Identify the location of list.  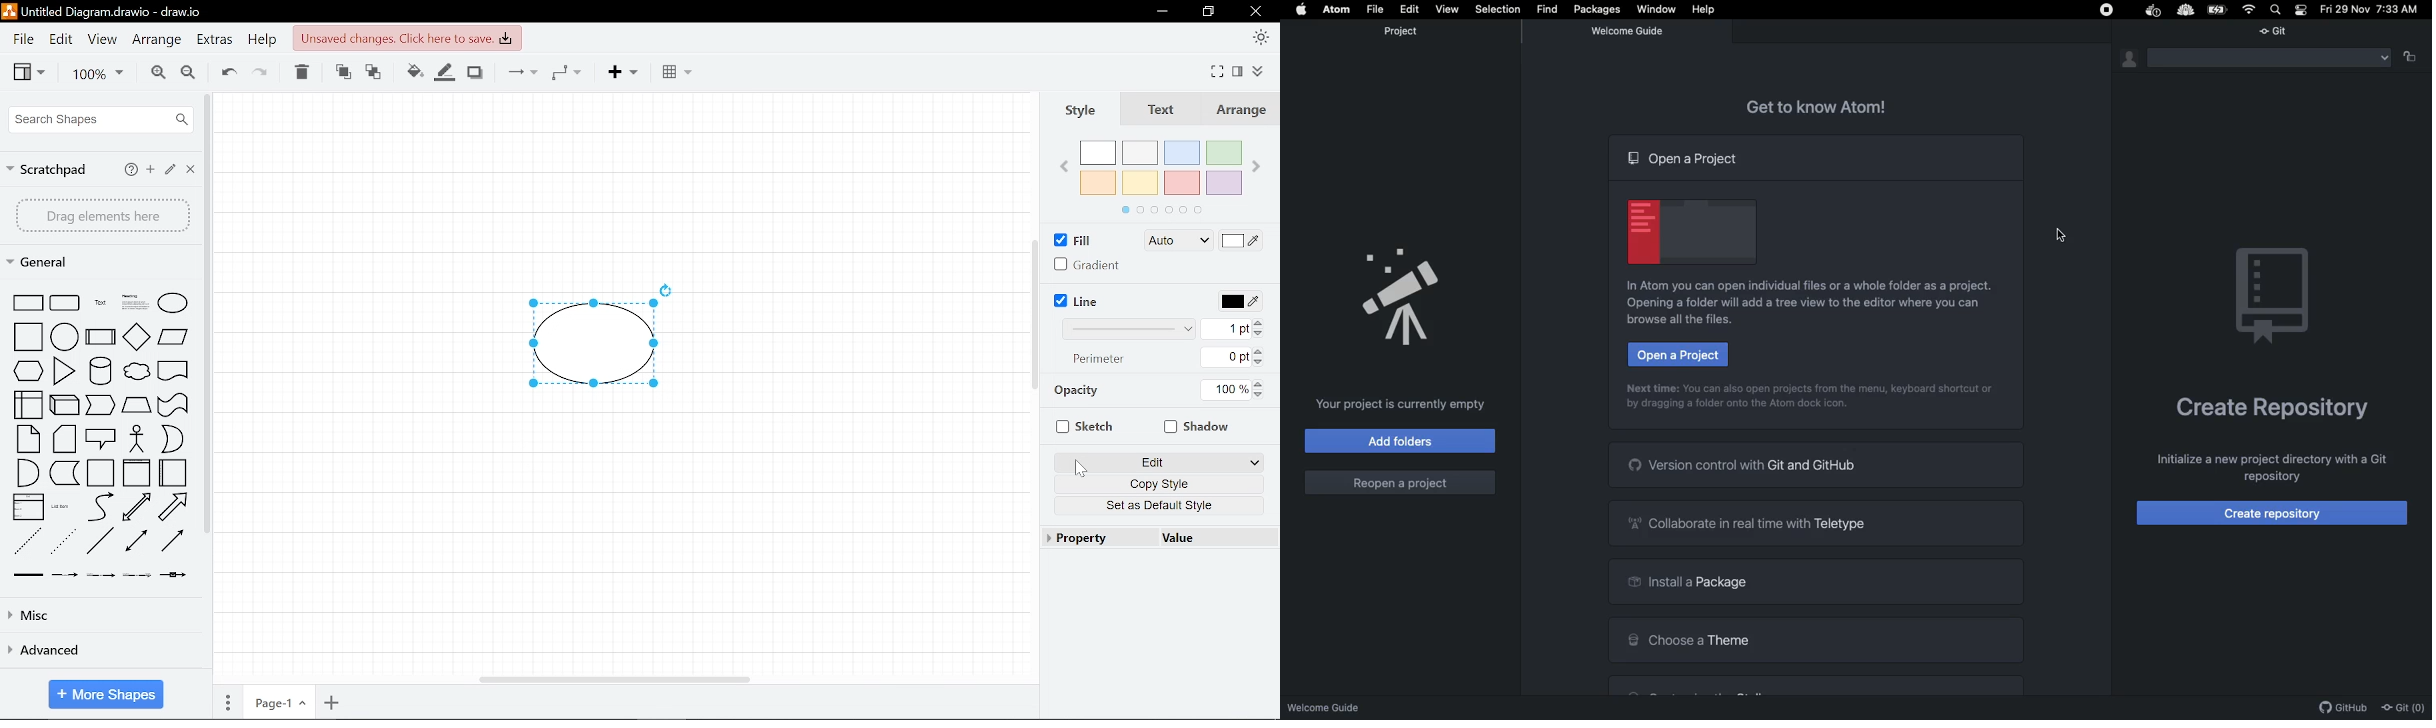
(28, 507).